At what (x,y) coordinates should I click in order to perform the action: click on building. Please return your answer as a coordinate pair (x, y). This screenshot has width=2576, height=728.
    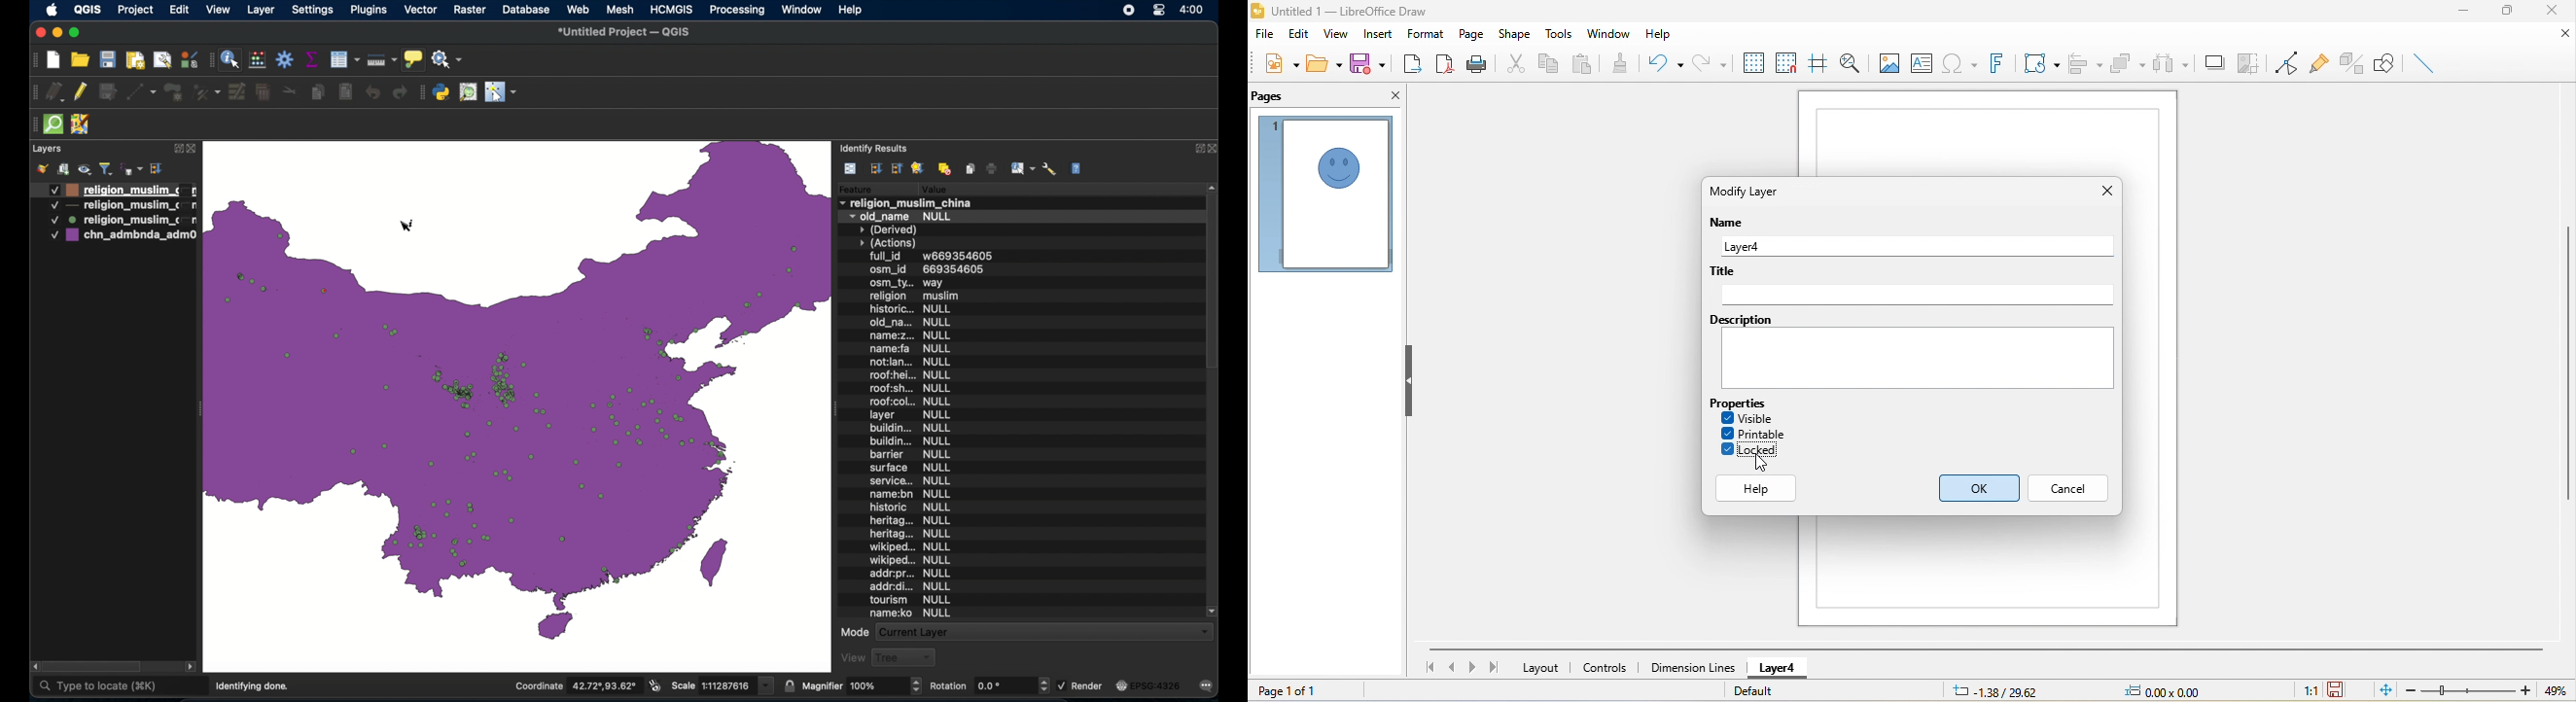
    Looking at the image, I should click on (911, 428).